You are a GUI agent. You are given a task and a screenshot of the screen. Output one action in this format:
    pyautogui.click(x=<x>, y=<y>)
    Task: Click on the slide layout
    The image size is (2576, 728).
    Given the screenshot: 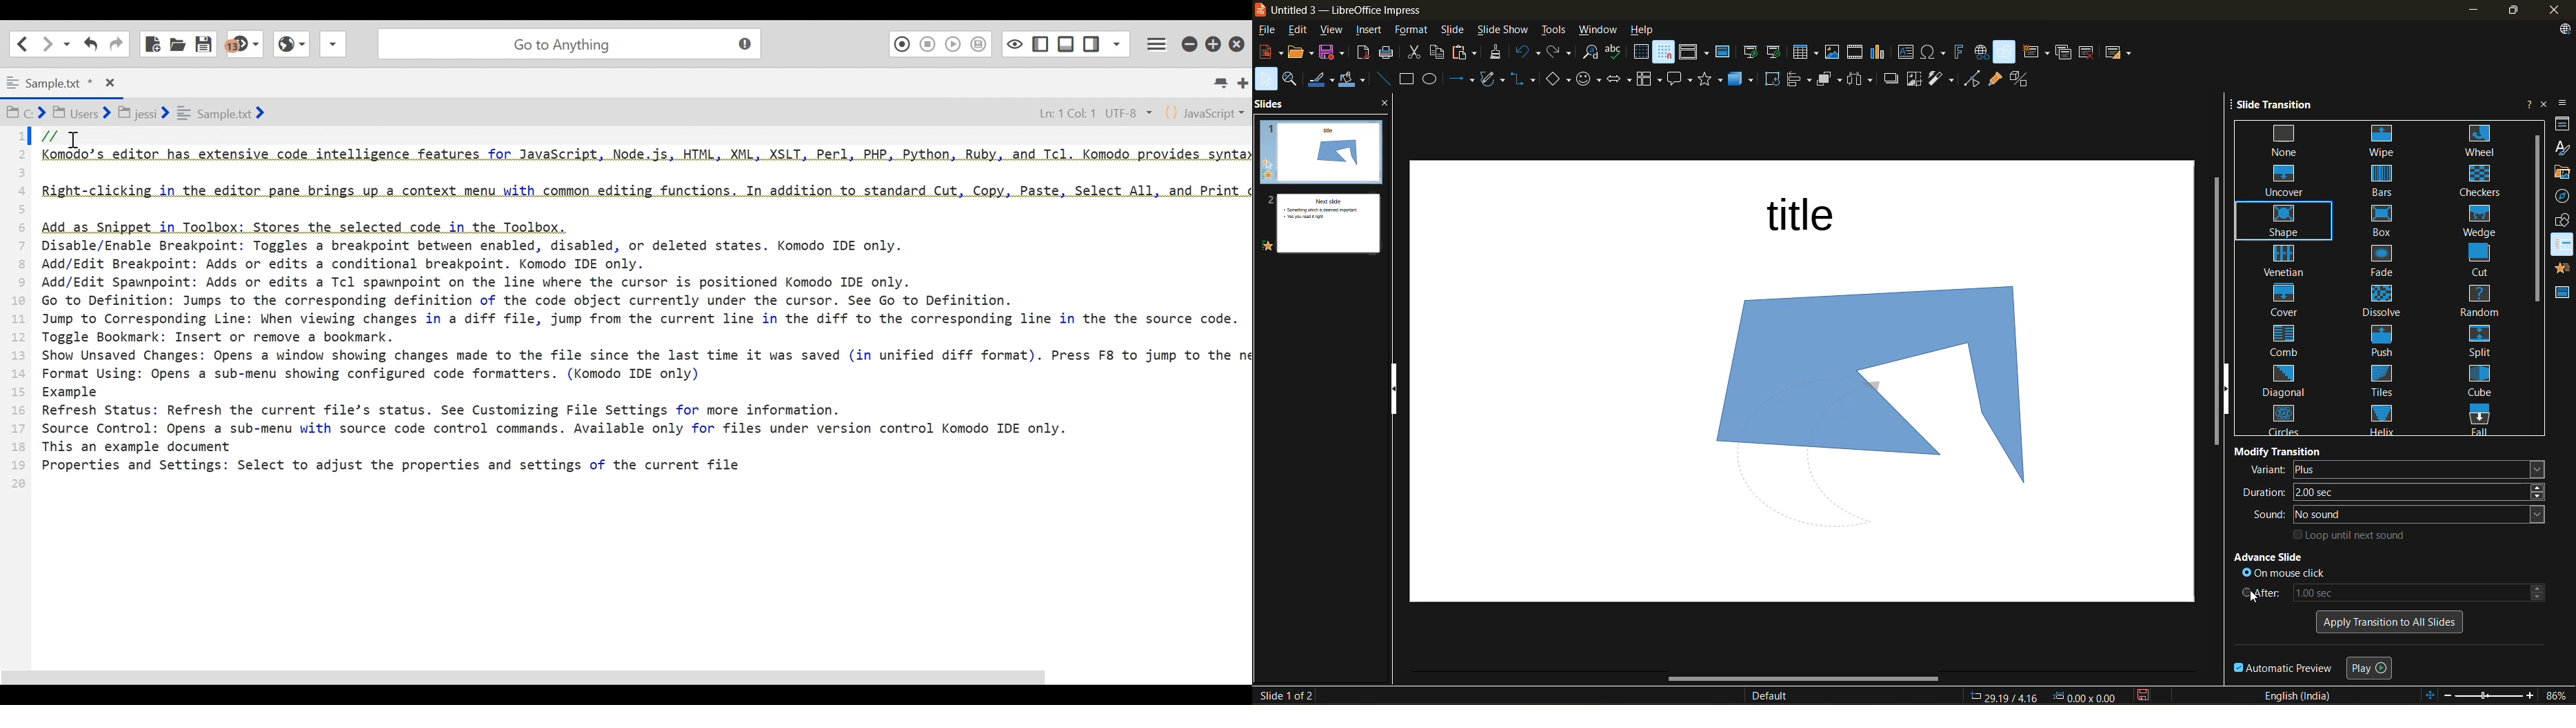 What is the action you would take?
    pyautogui.click(x=2122, y=55)
    